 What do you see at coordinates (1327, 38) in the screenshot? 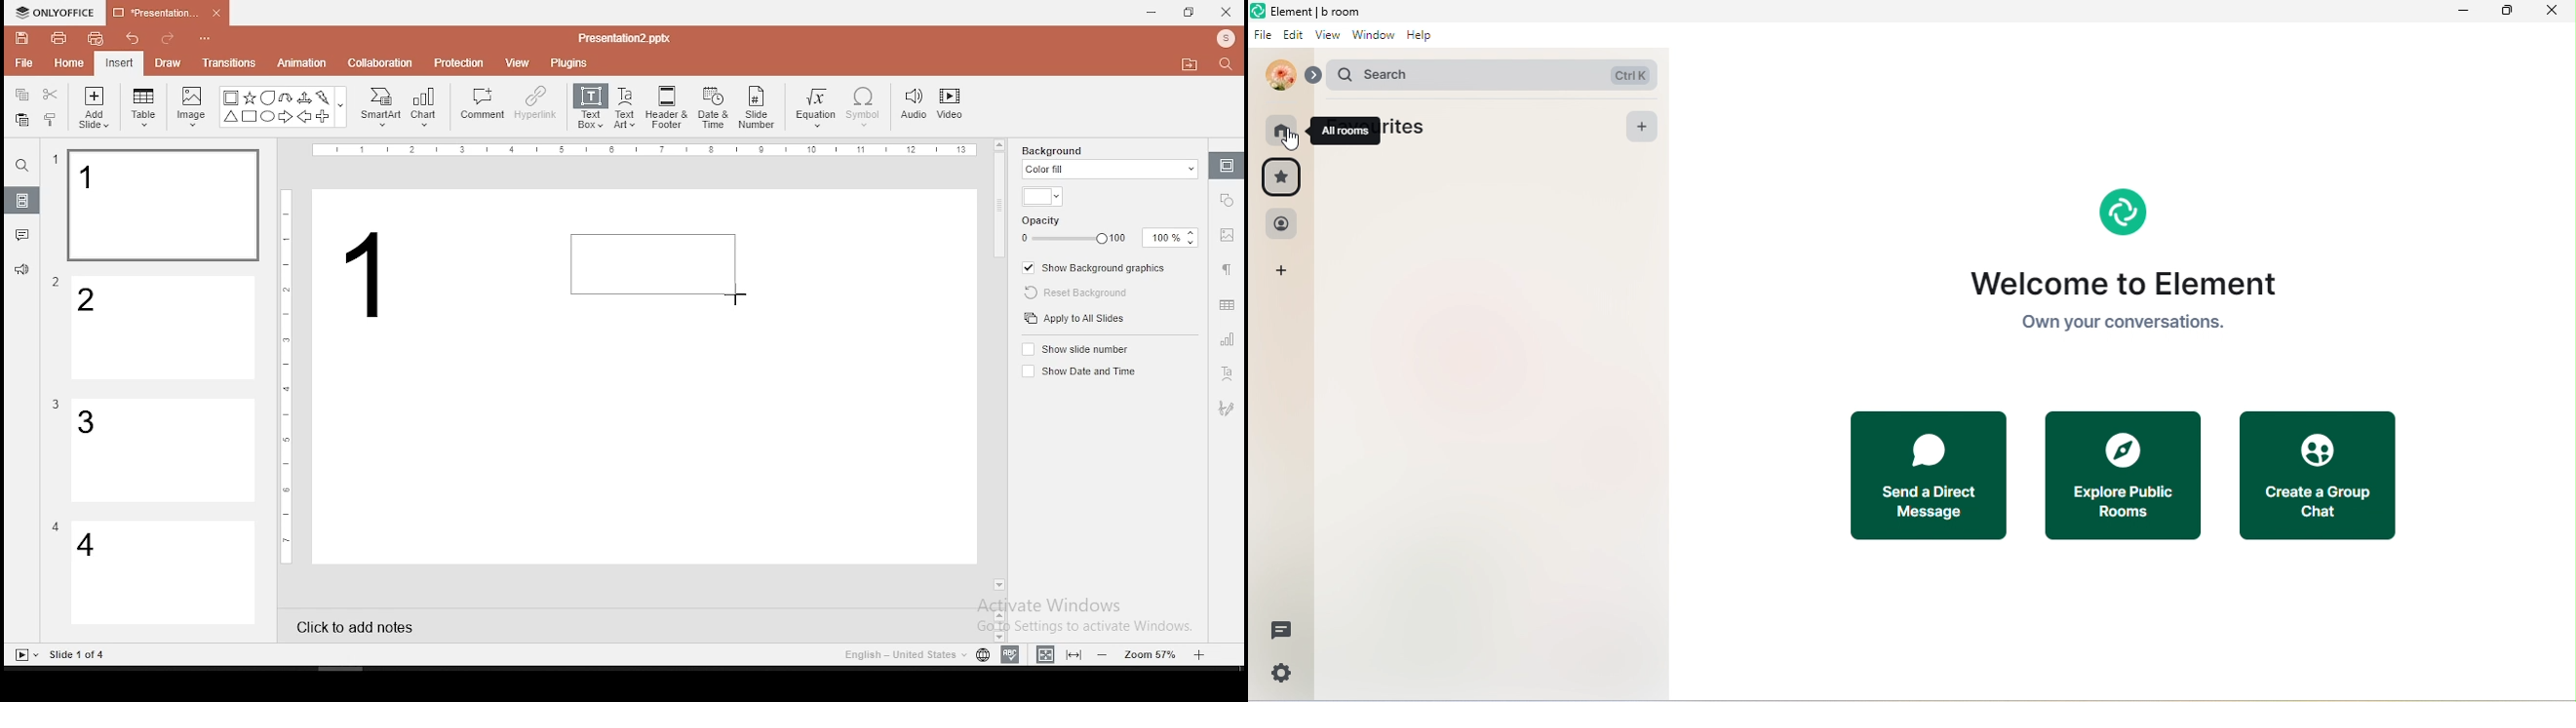
I see `view` at bounding box center [1327, 38].